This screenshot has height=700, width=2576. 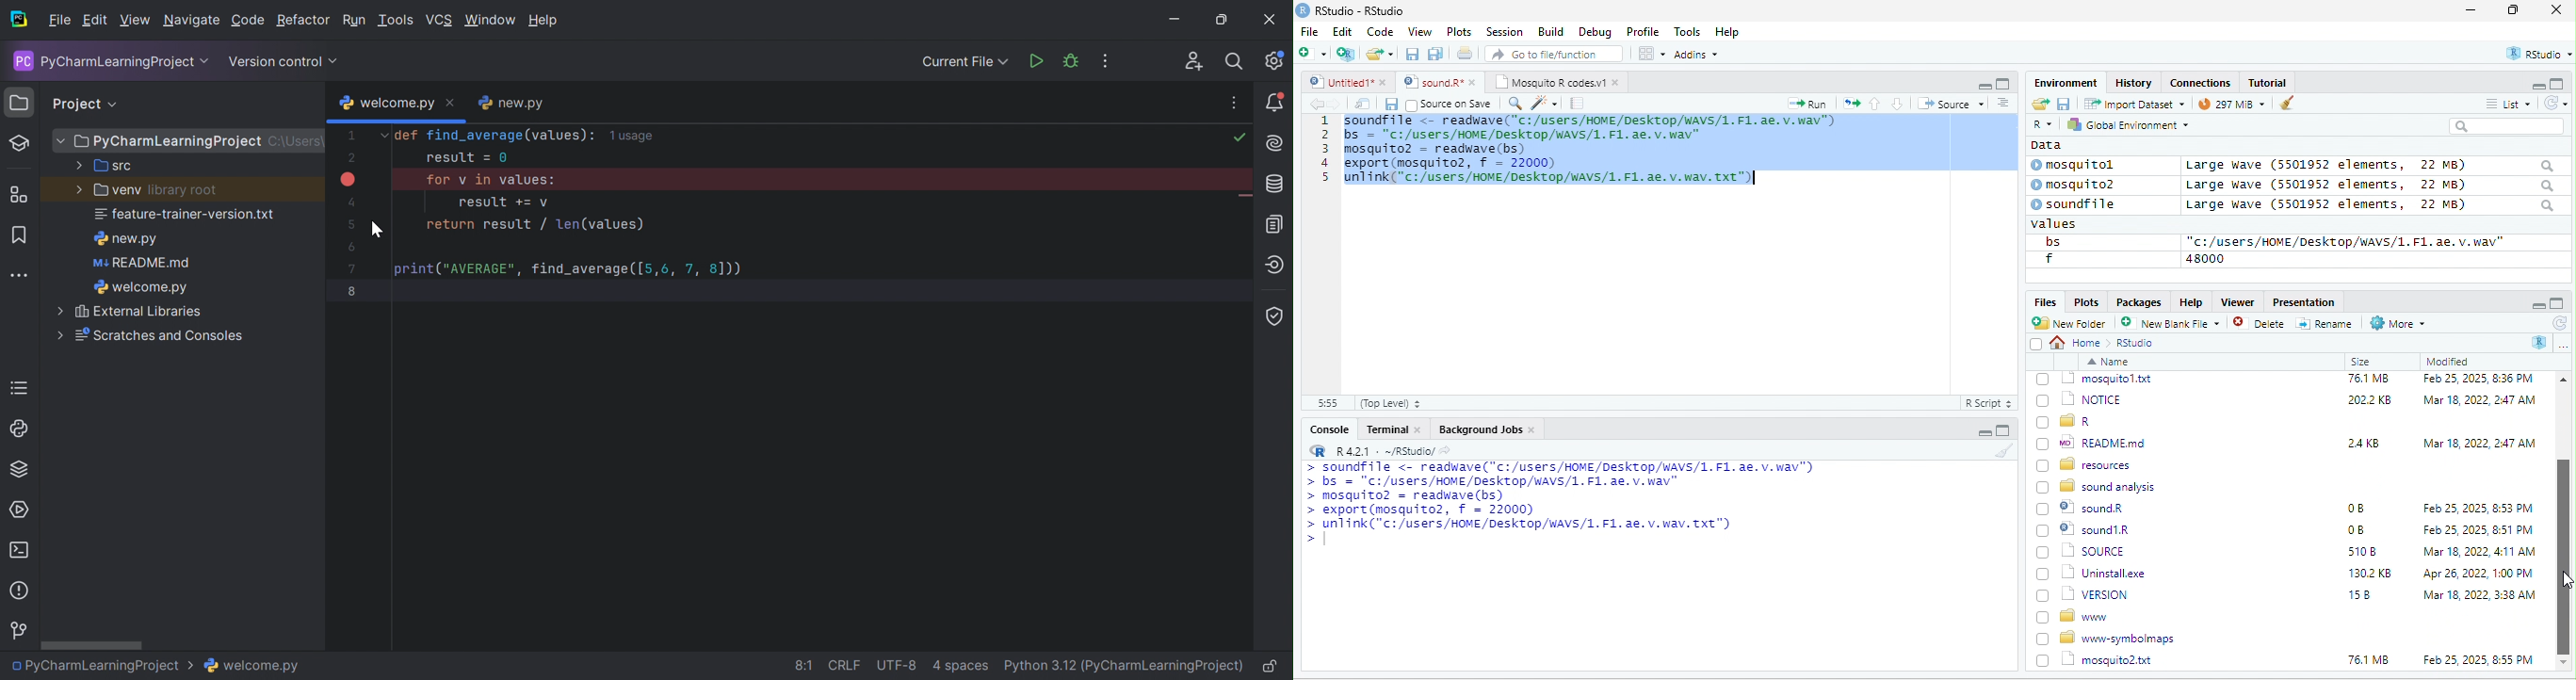 What do you see at coordinates (1728, 33) in the screenshot?
I see `Help` at bounding box center [1728, 33].